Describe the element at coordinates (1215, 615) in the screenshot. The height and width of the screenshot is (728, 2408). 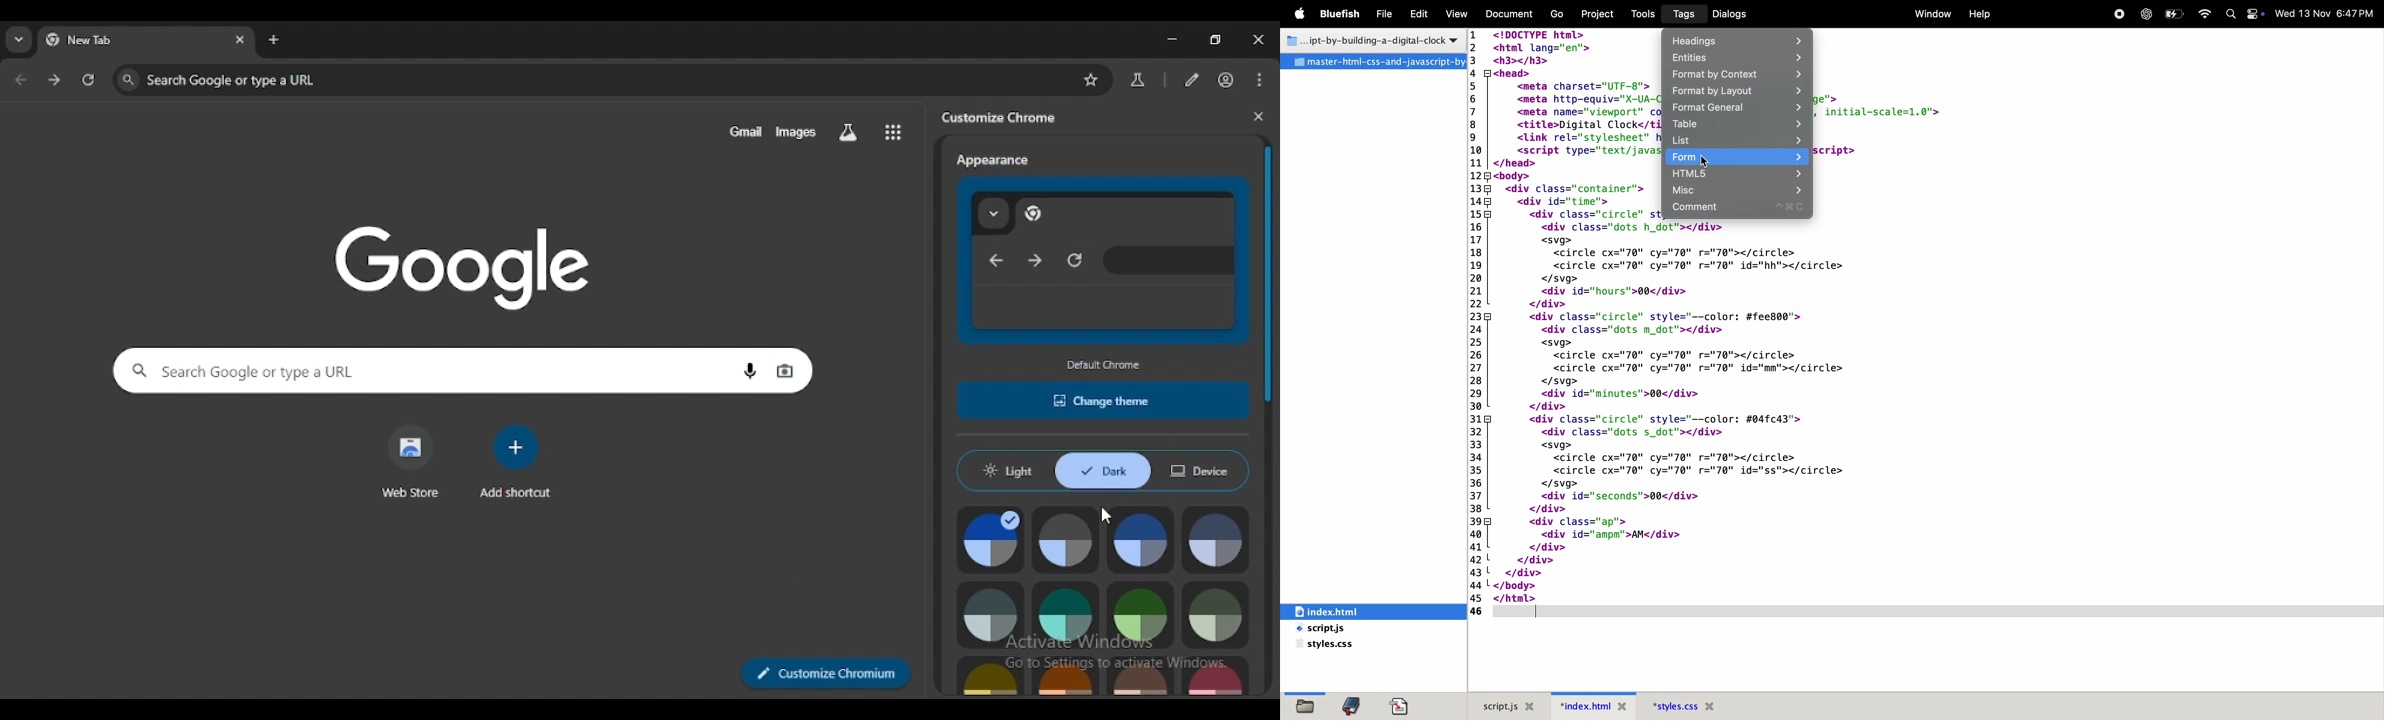
I see `viridian` at that location.